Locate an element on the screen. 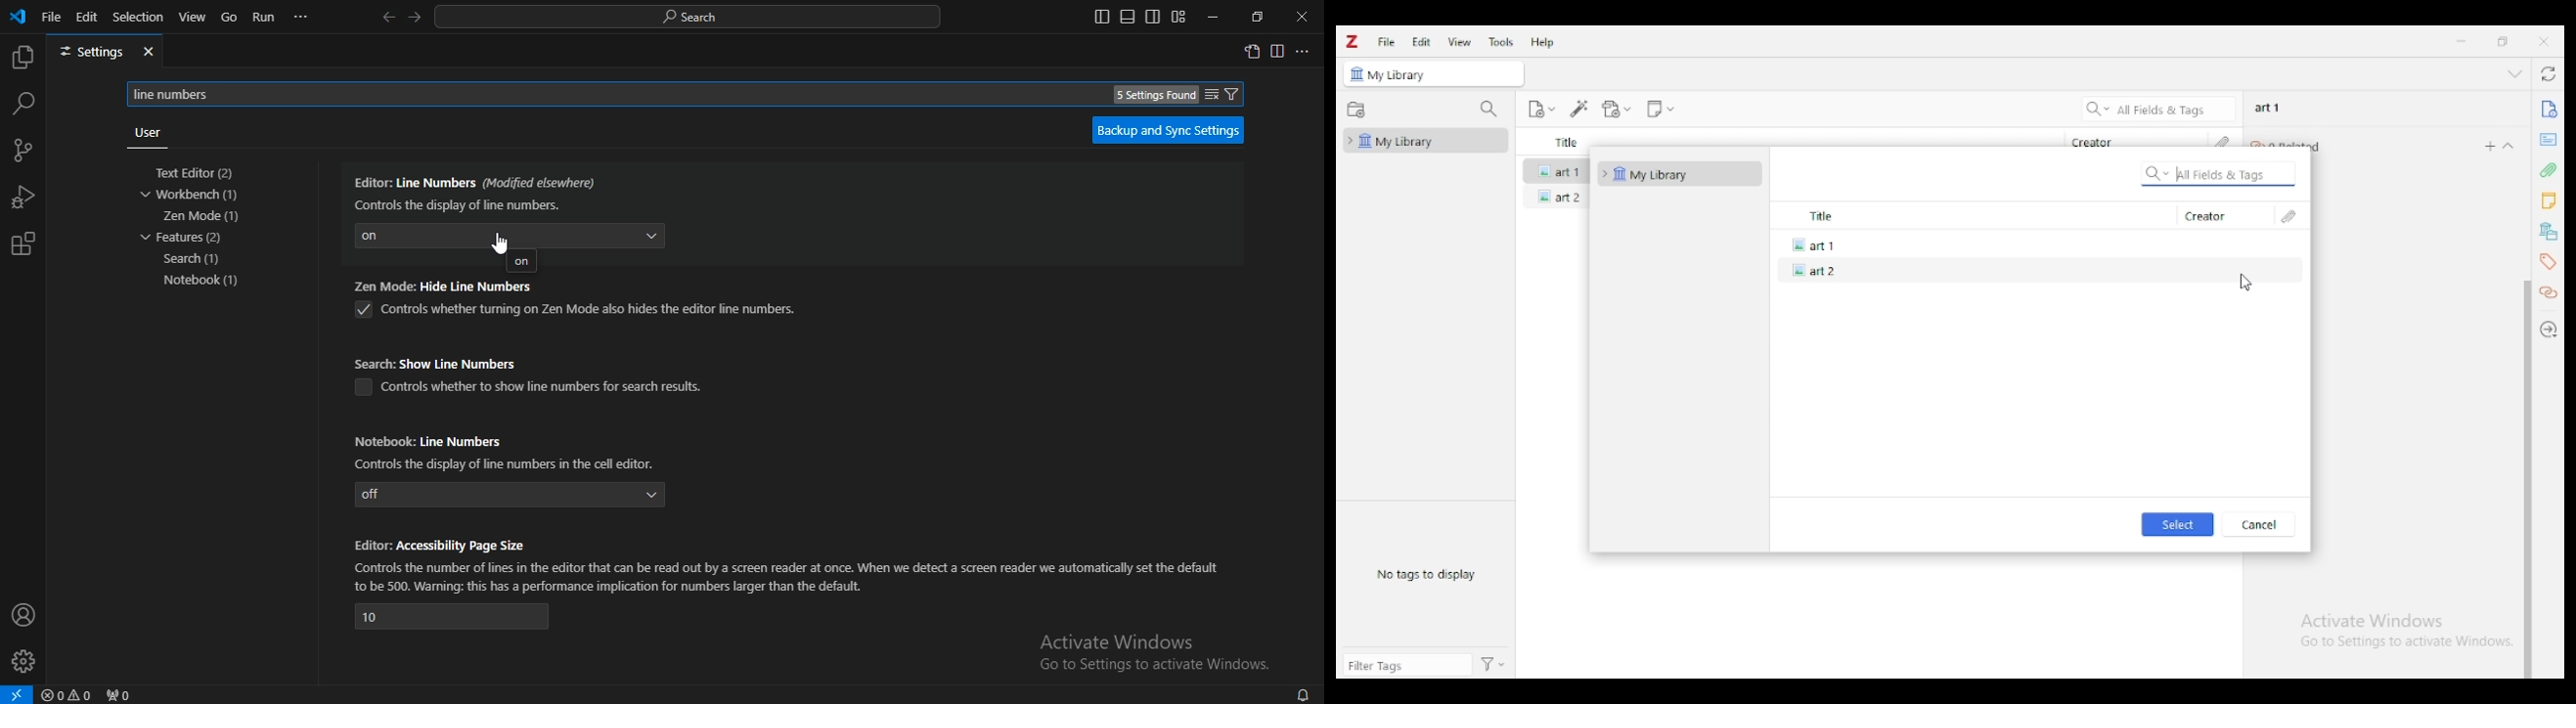 This screenshot has height=728, width=2576. minimize is located at coordinates (2461, 41).